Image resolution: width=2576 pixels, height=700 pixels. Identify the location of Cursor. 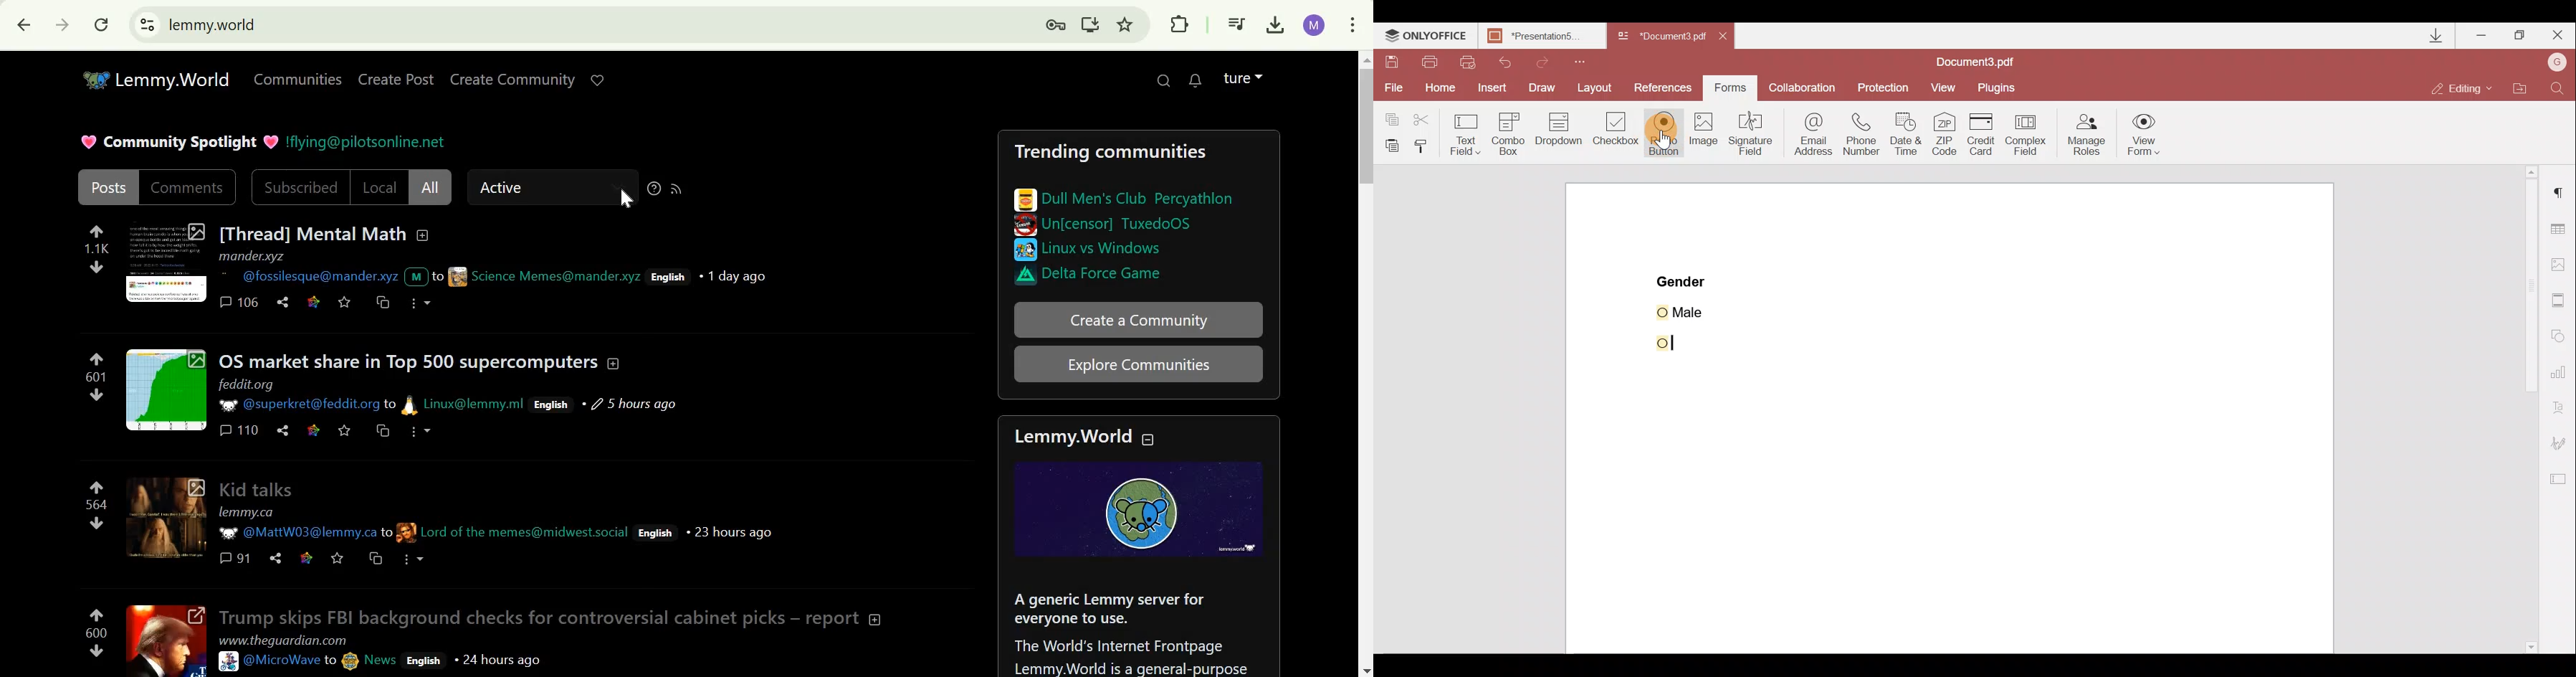
(1658, 344).